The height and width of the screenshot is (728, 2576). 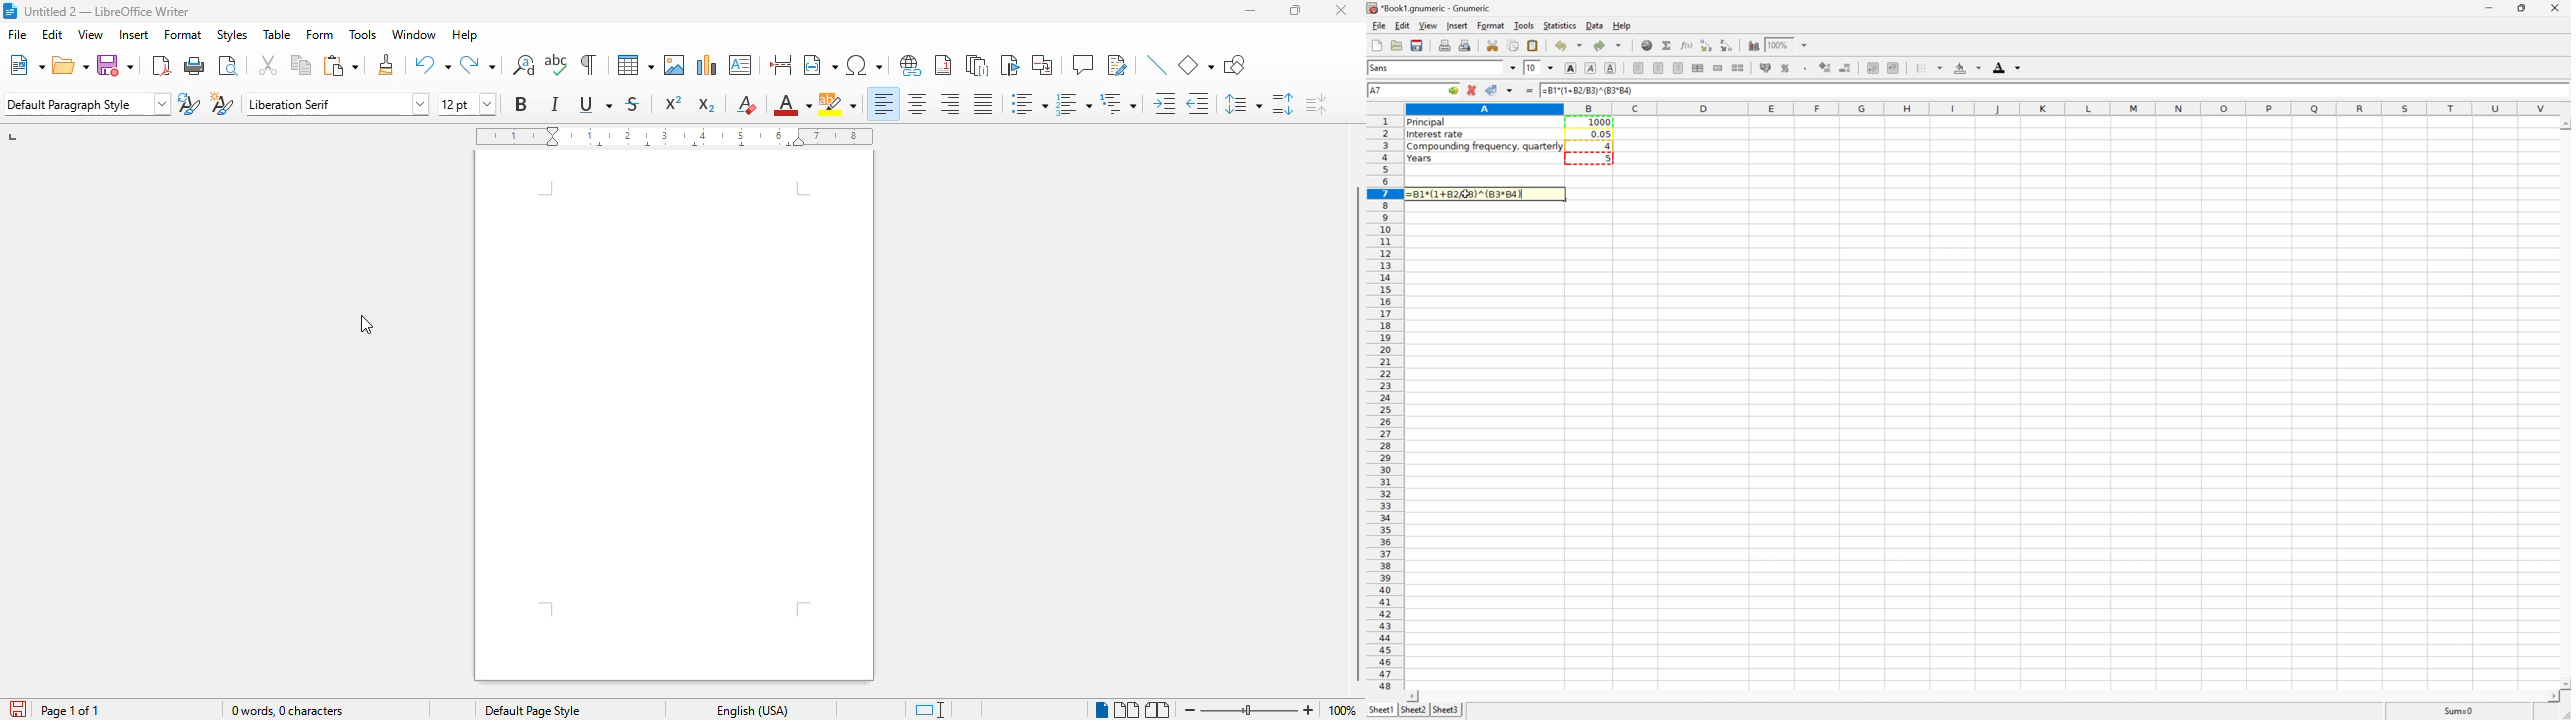 I want to click on align right, so click(x=951, y=104).